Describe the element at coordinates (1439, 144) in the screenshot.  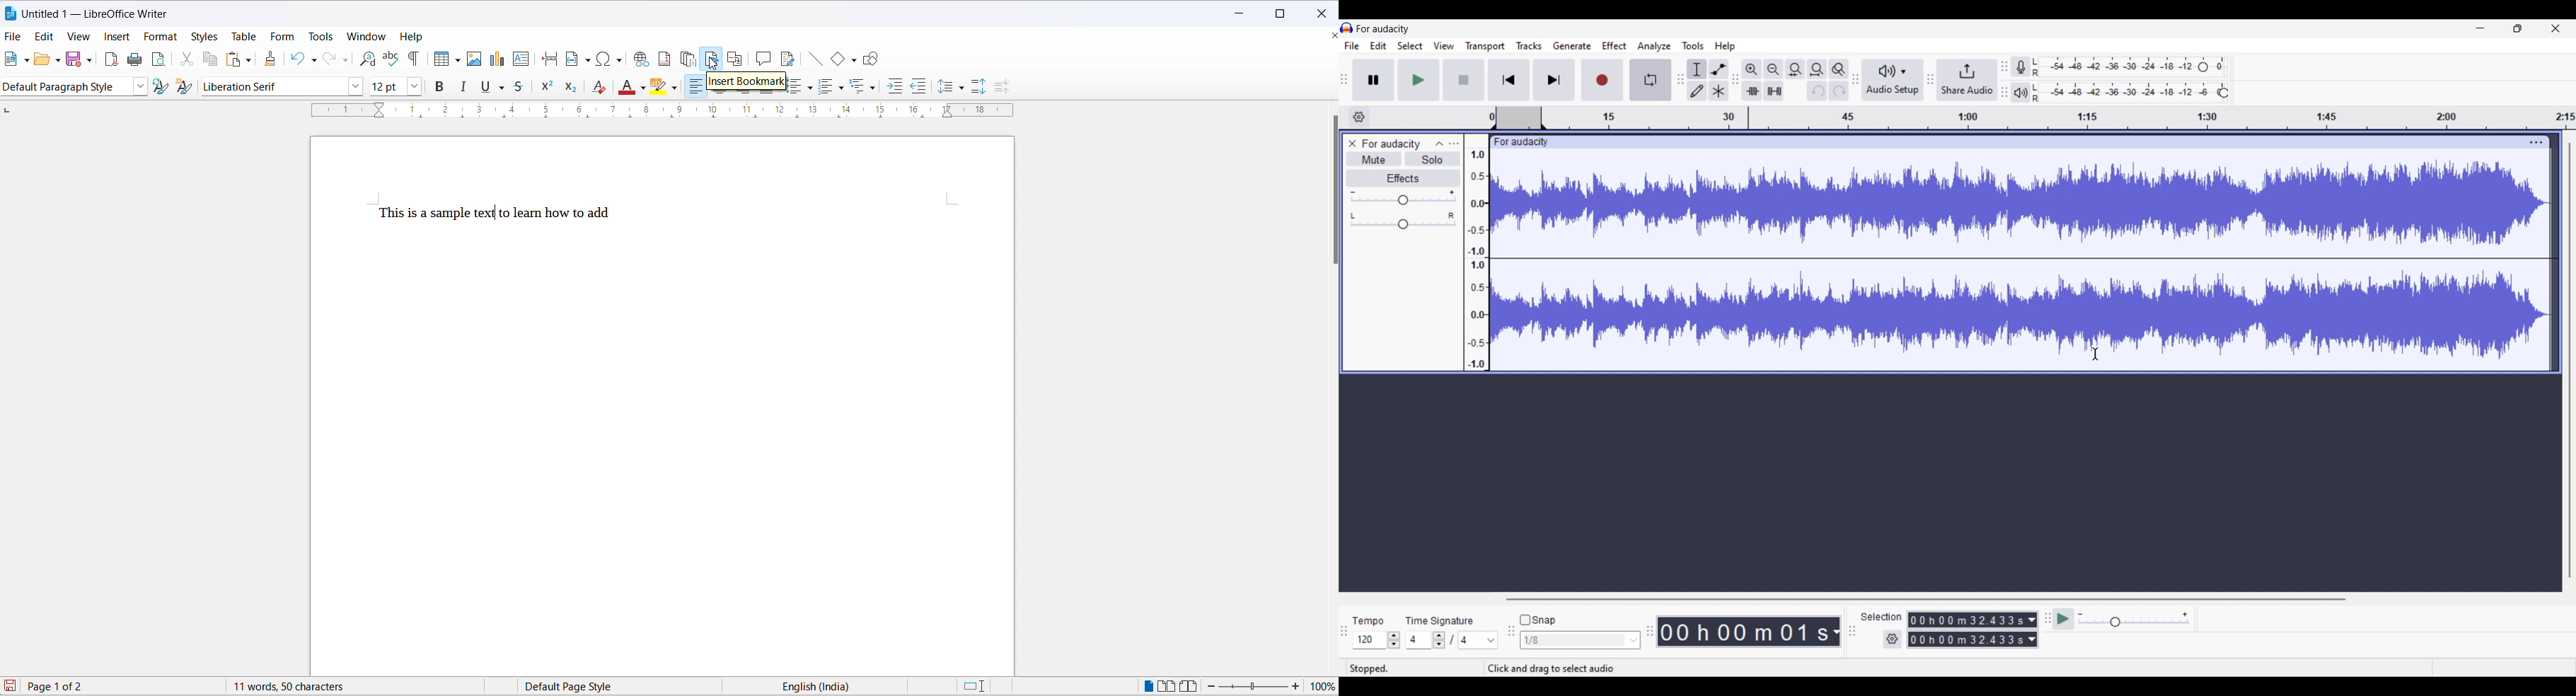
I see `Collapse ` at that location.